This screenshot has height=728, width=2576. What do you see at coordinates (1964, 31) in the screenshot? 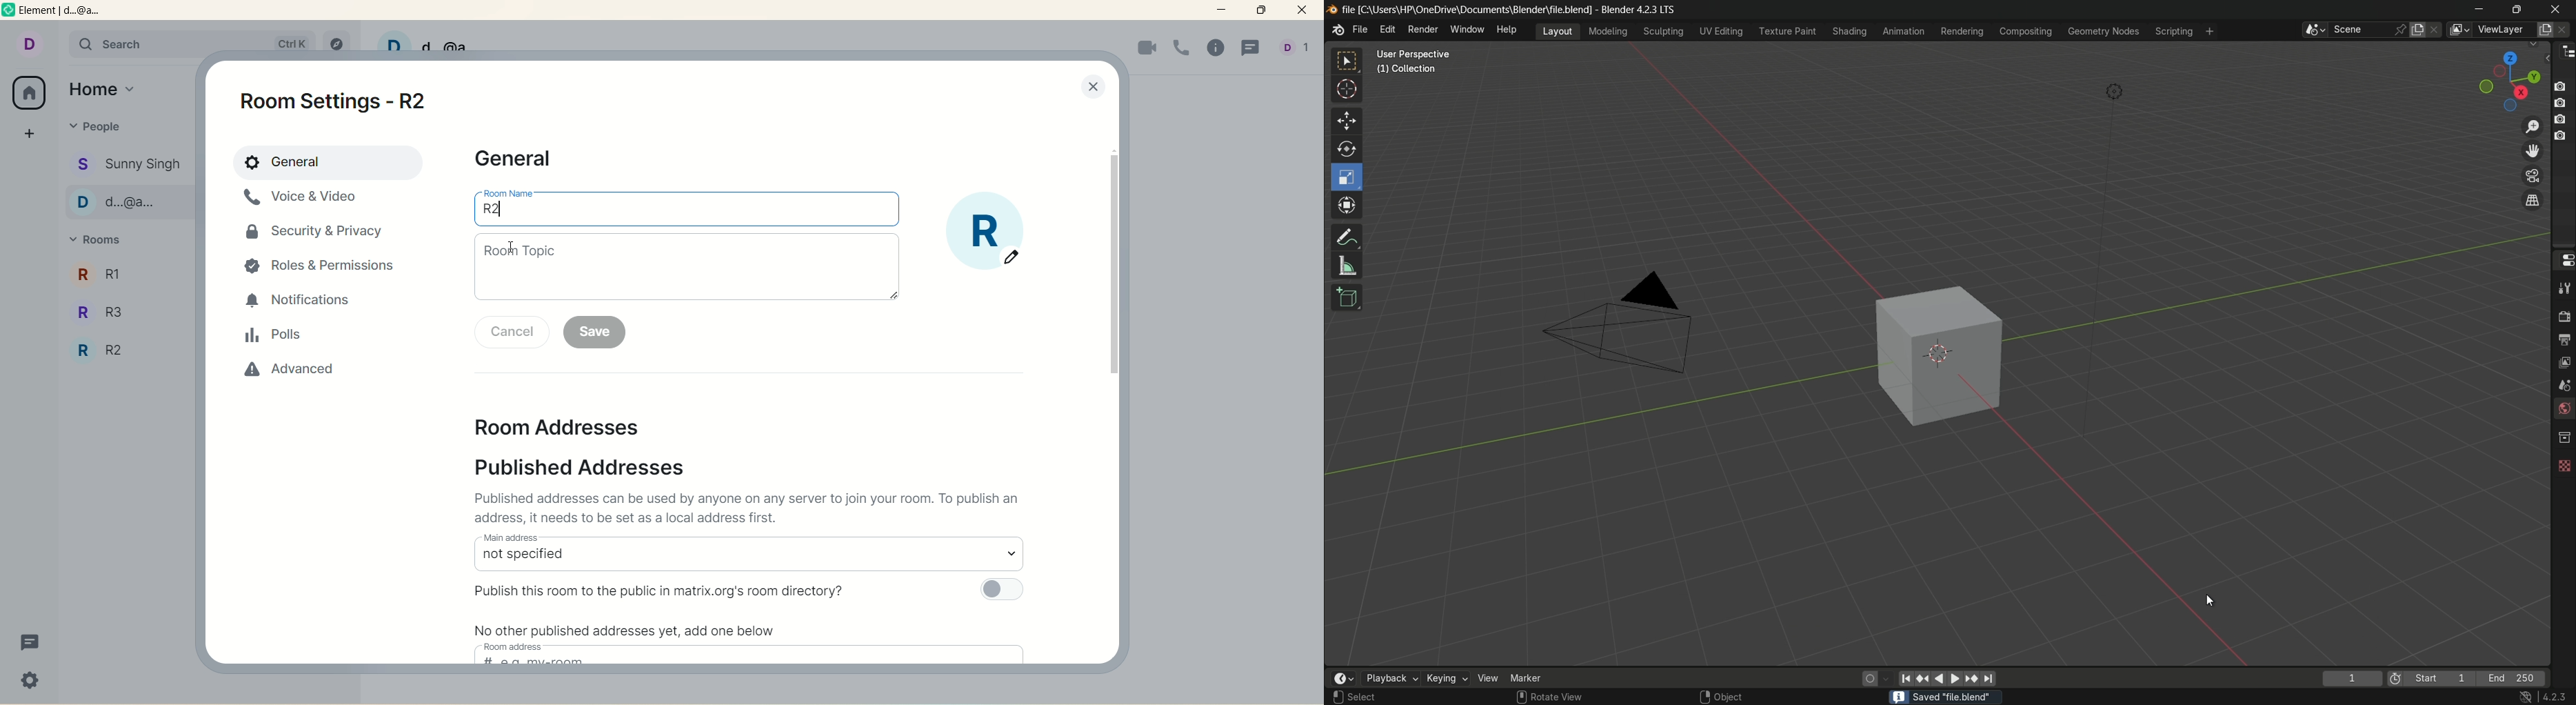
I see `rendering menu` at bounding box center [1964, 31].